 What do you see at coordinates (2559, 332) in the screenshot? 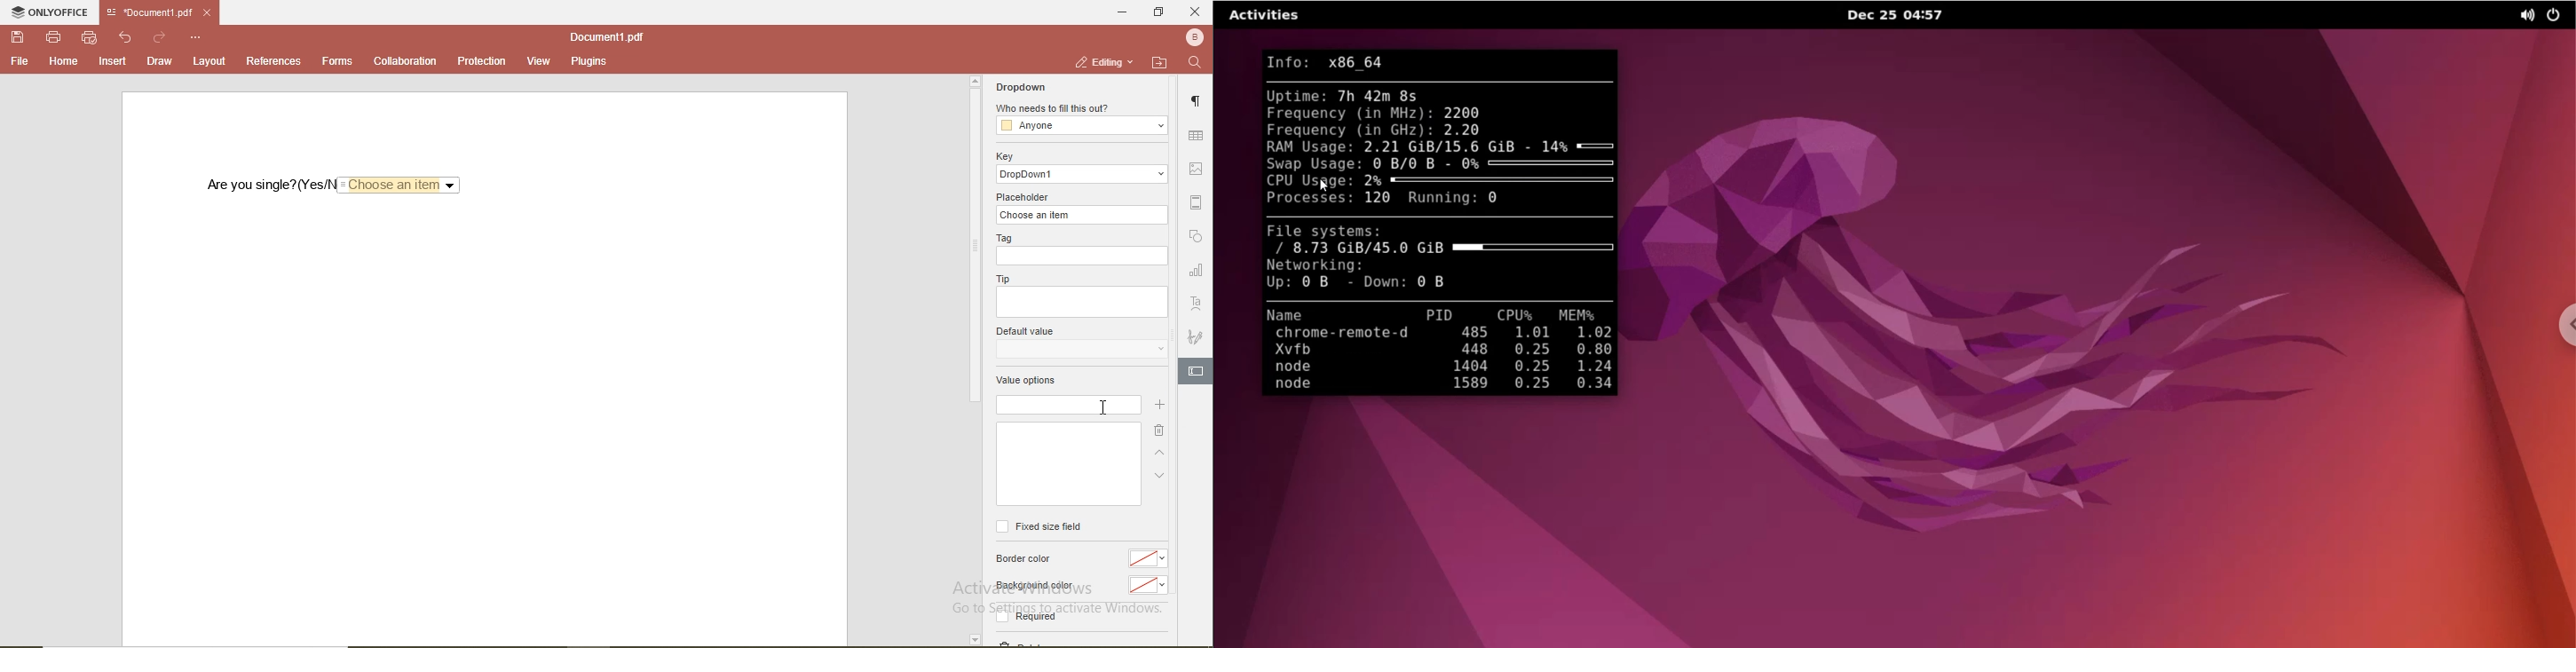
I see `chrome usage` at bounding box center [2559, 332].